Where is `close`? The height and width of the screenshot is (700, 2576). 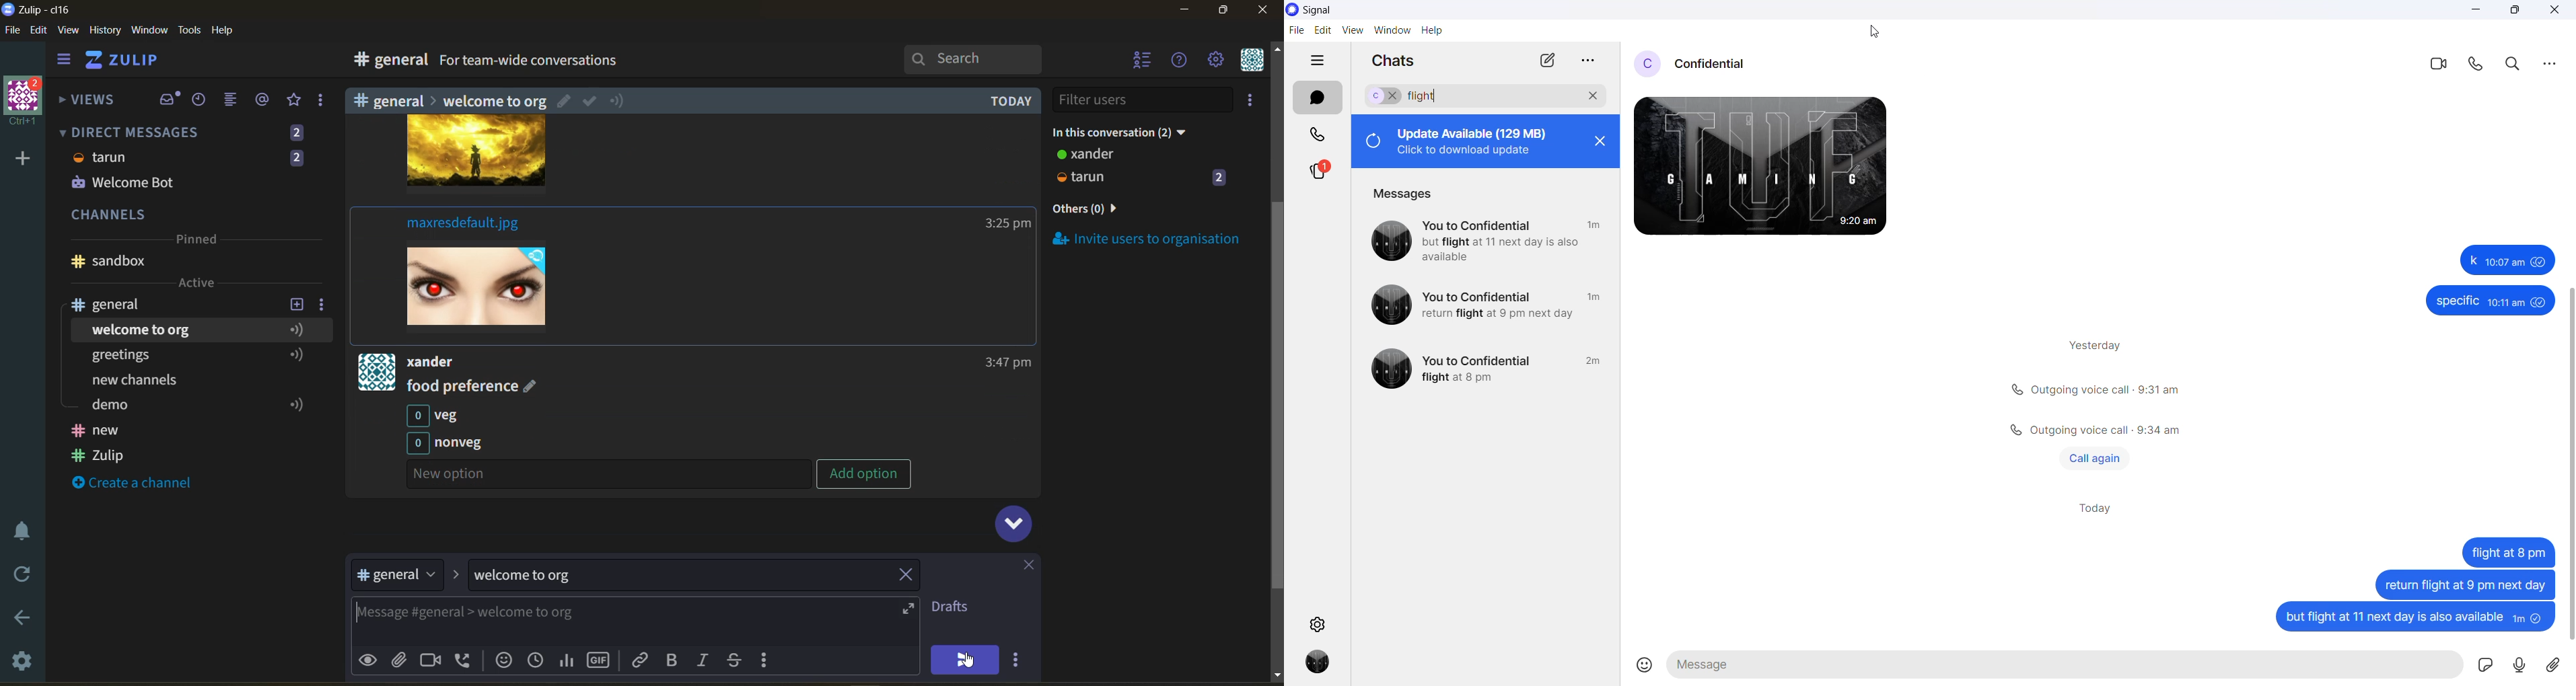
close is located at coordinates (1030, 566).